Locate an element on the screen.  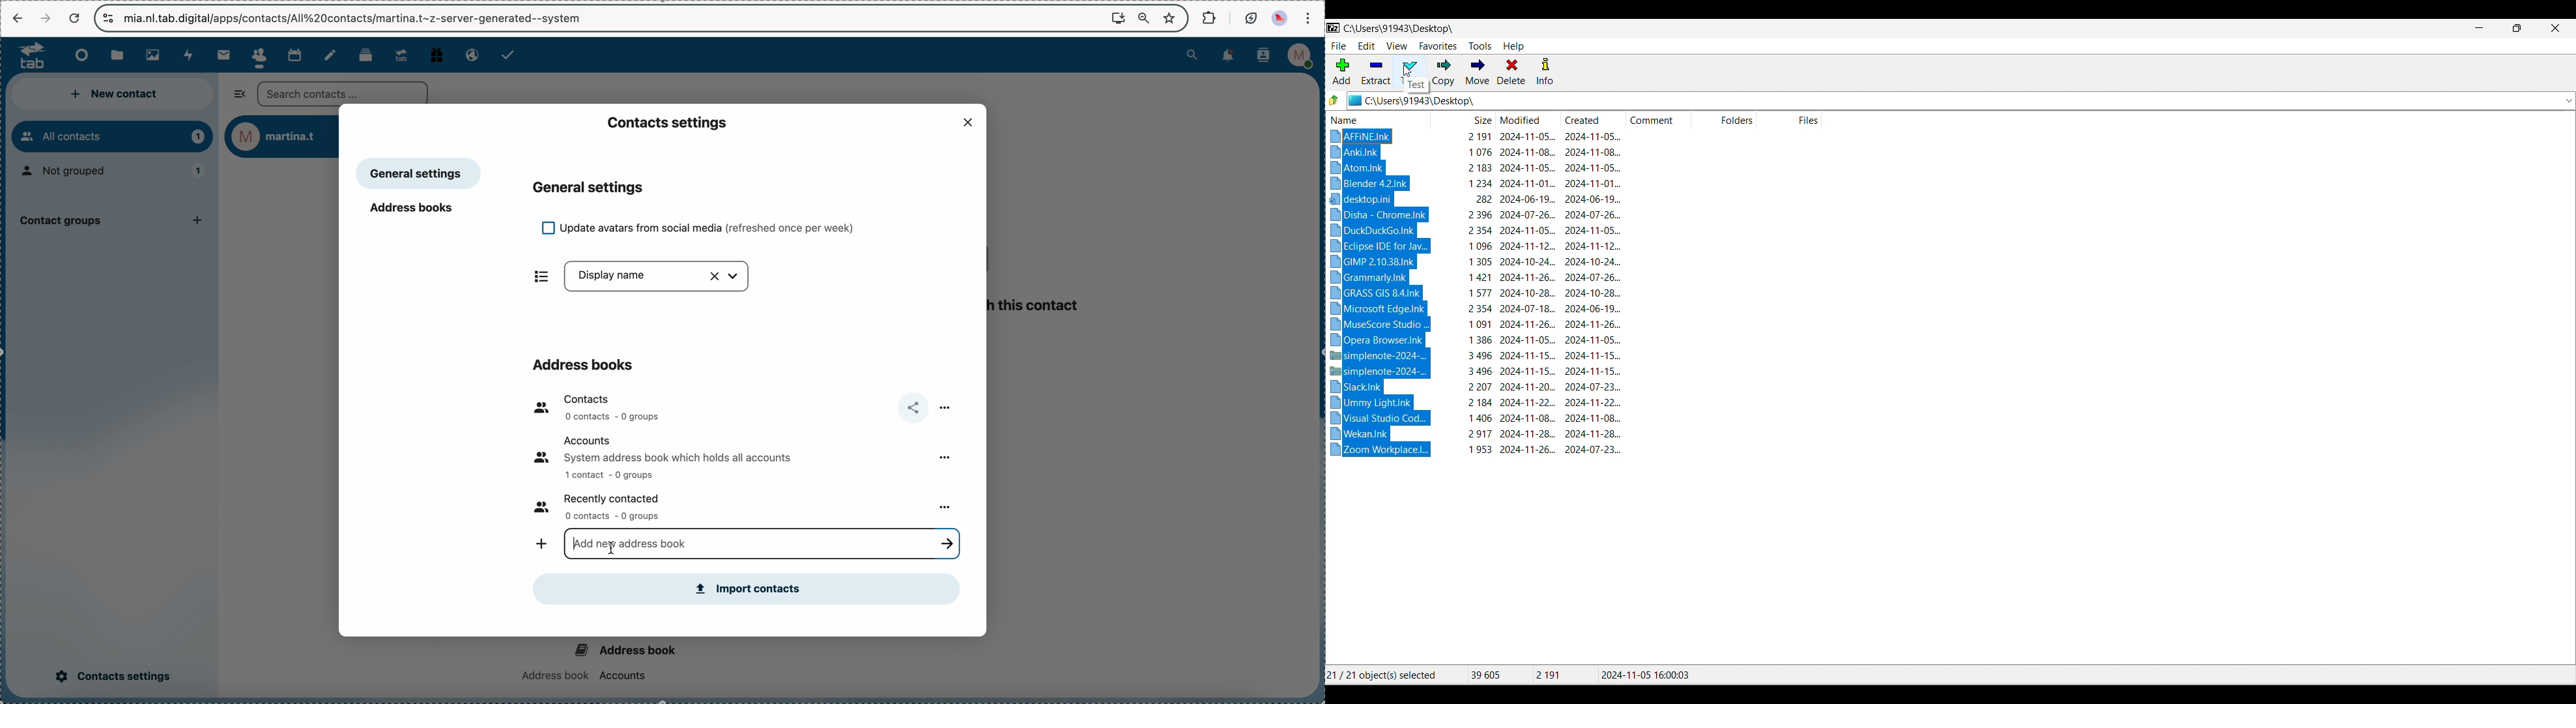
accounts is located at coordinates (676, 457).